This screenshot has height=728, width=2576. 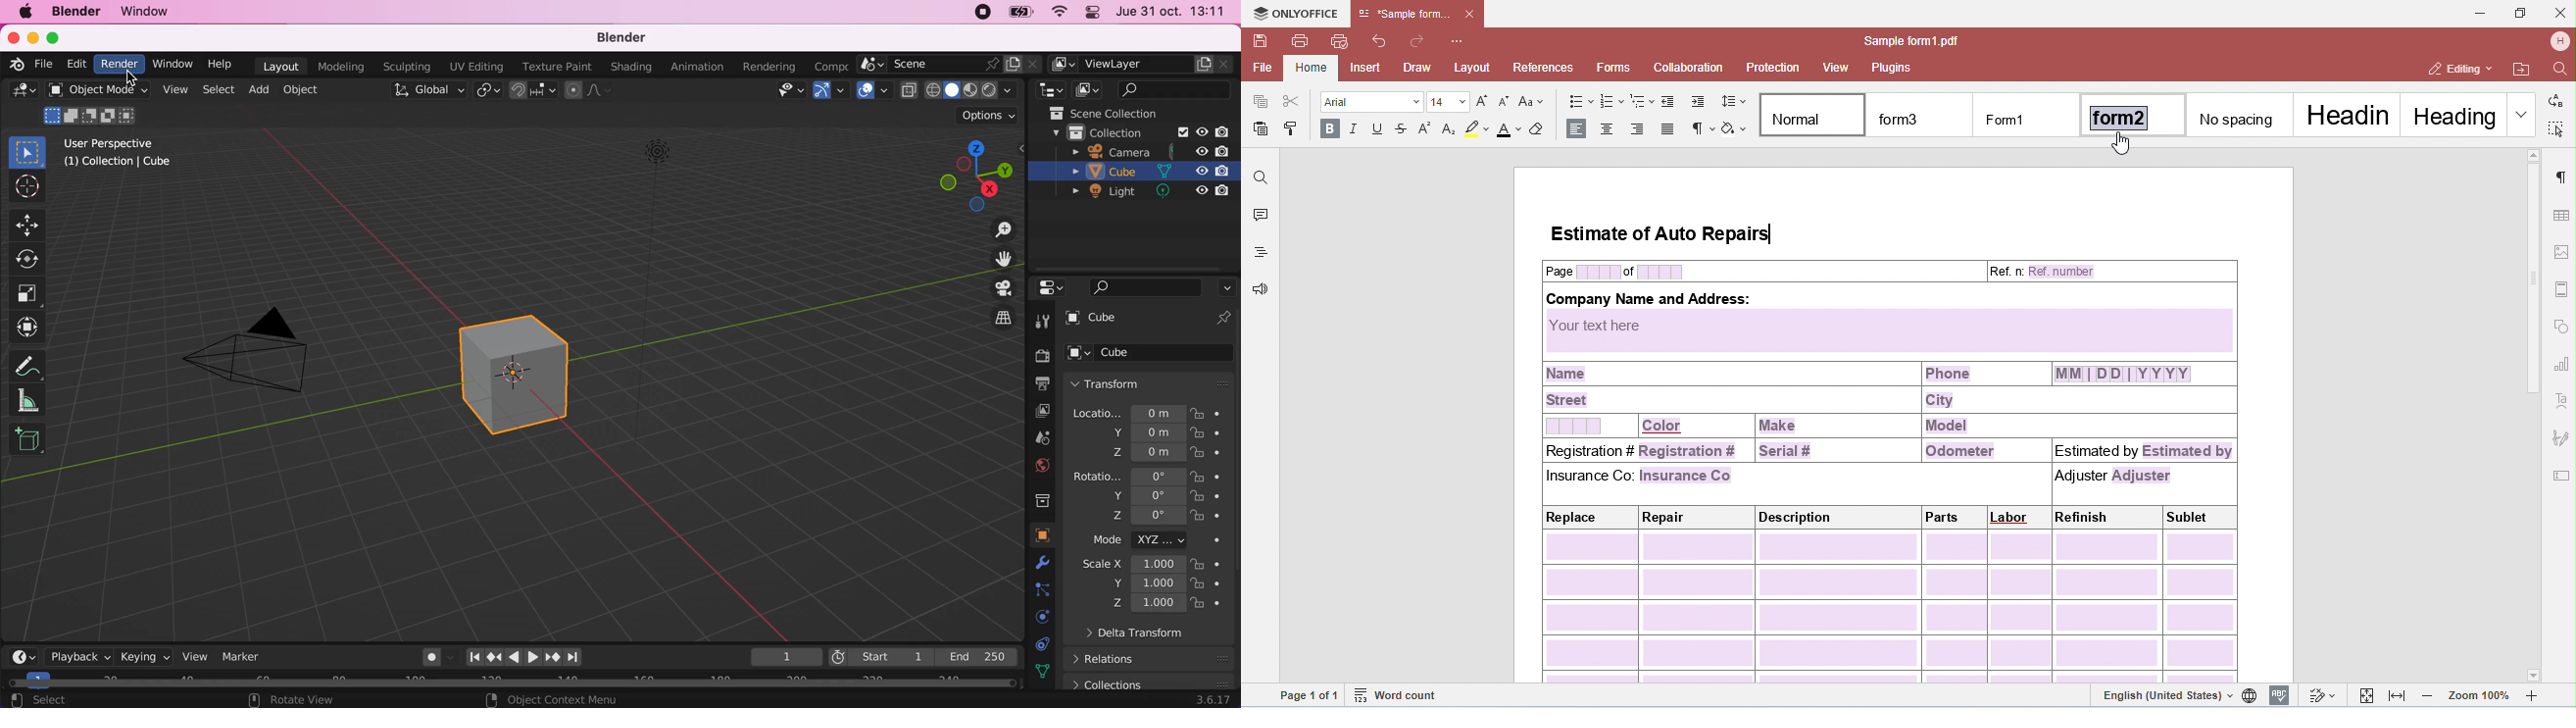 I want to click on move the view, so click(x=997, y=258).